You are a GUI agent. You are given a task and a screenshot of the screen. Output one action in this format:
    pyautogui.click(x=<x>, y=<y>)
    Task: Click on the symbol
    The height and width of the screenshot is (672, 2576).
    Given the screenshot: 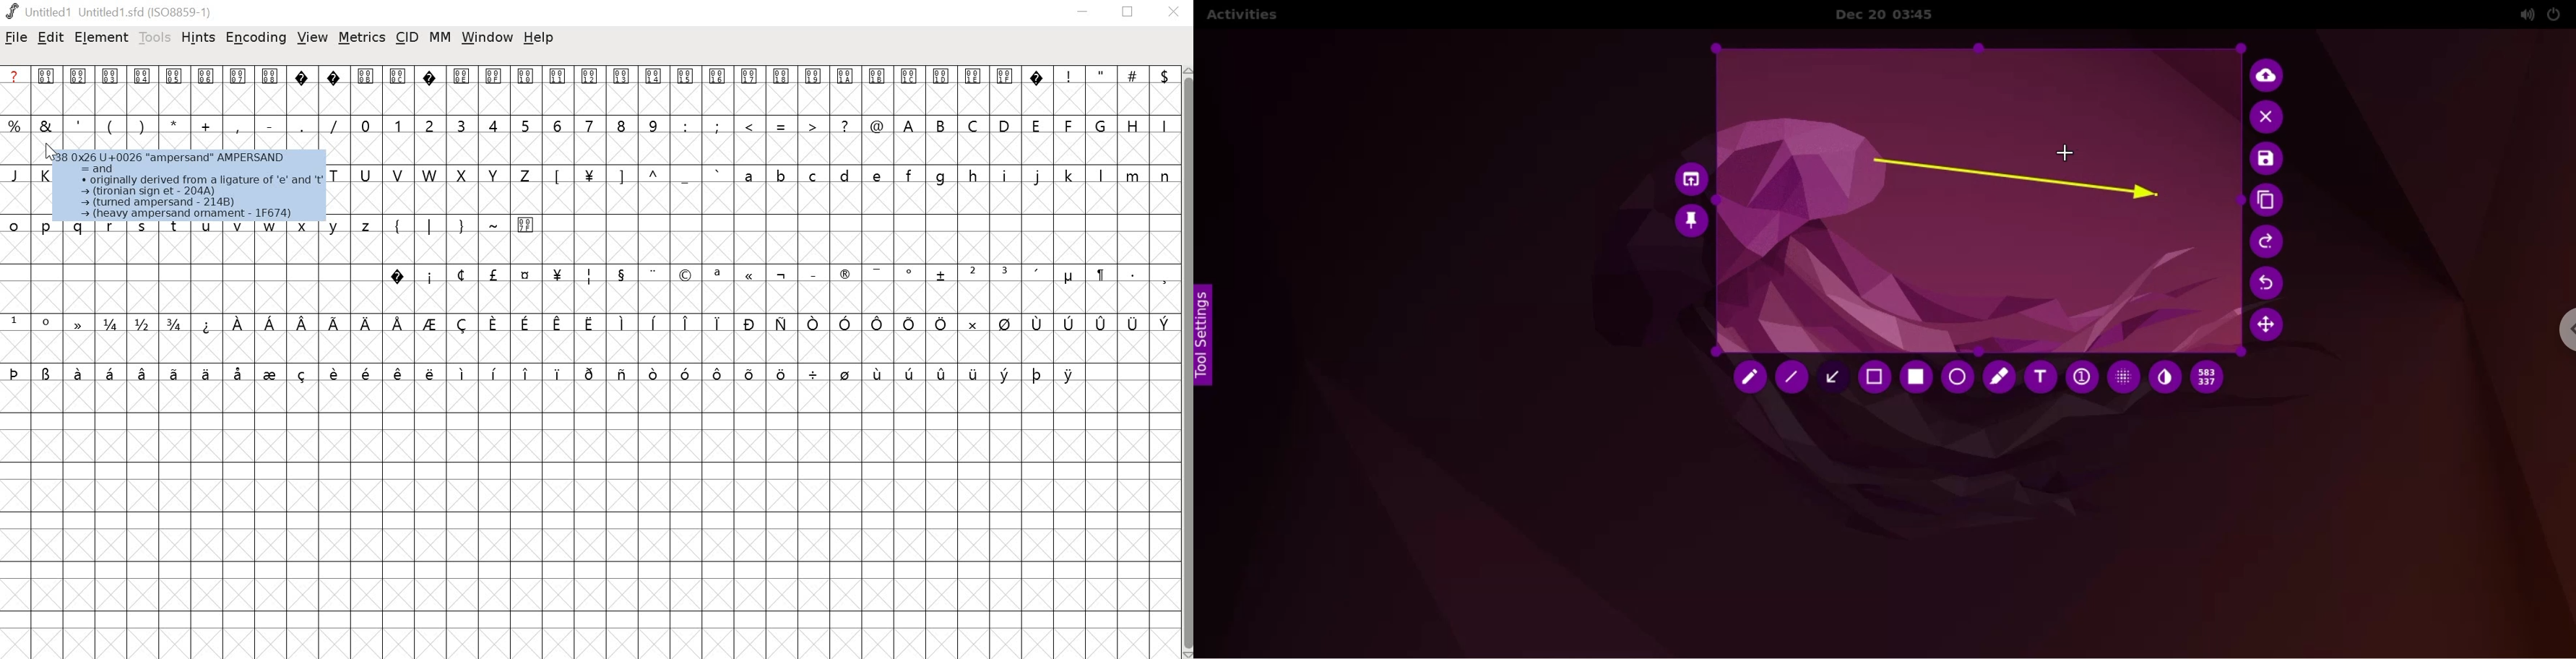 What is the action you would take?
    pyautogui.click(x=80, y=373)
    